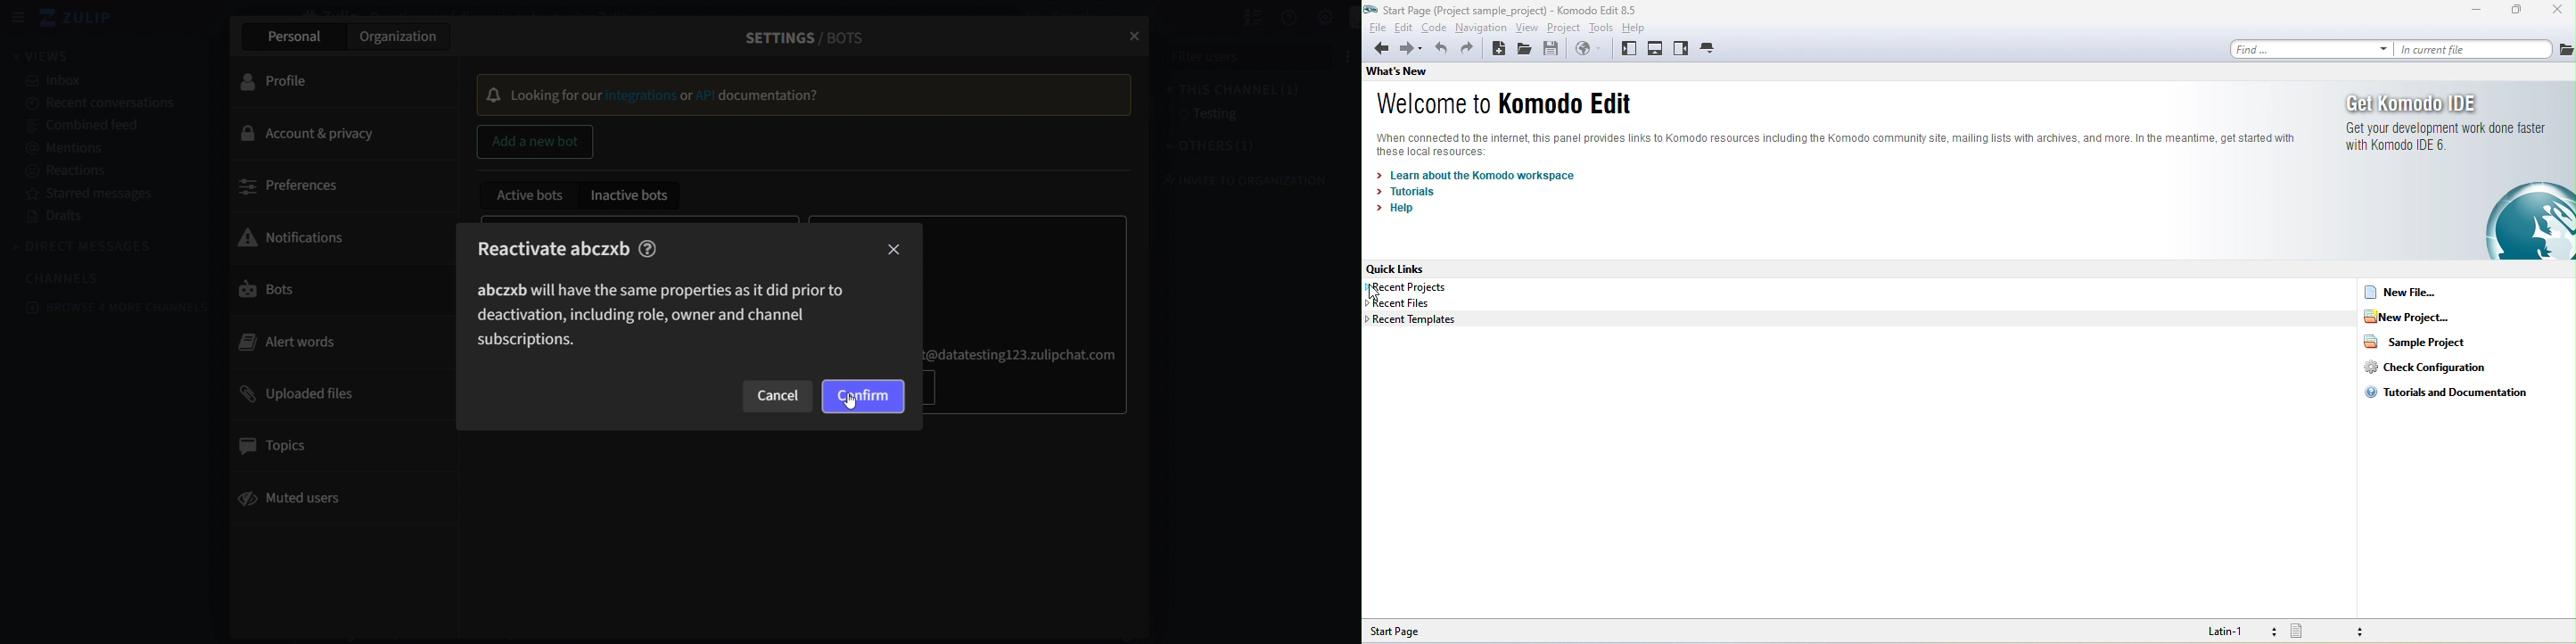 This screenshot has height=644, width=2576. I want to click on close, so click(896, 251).